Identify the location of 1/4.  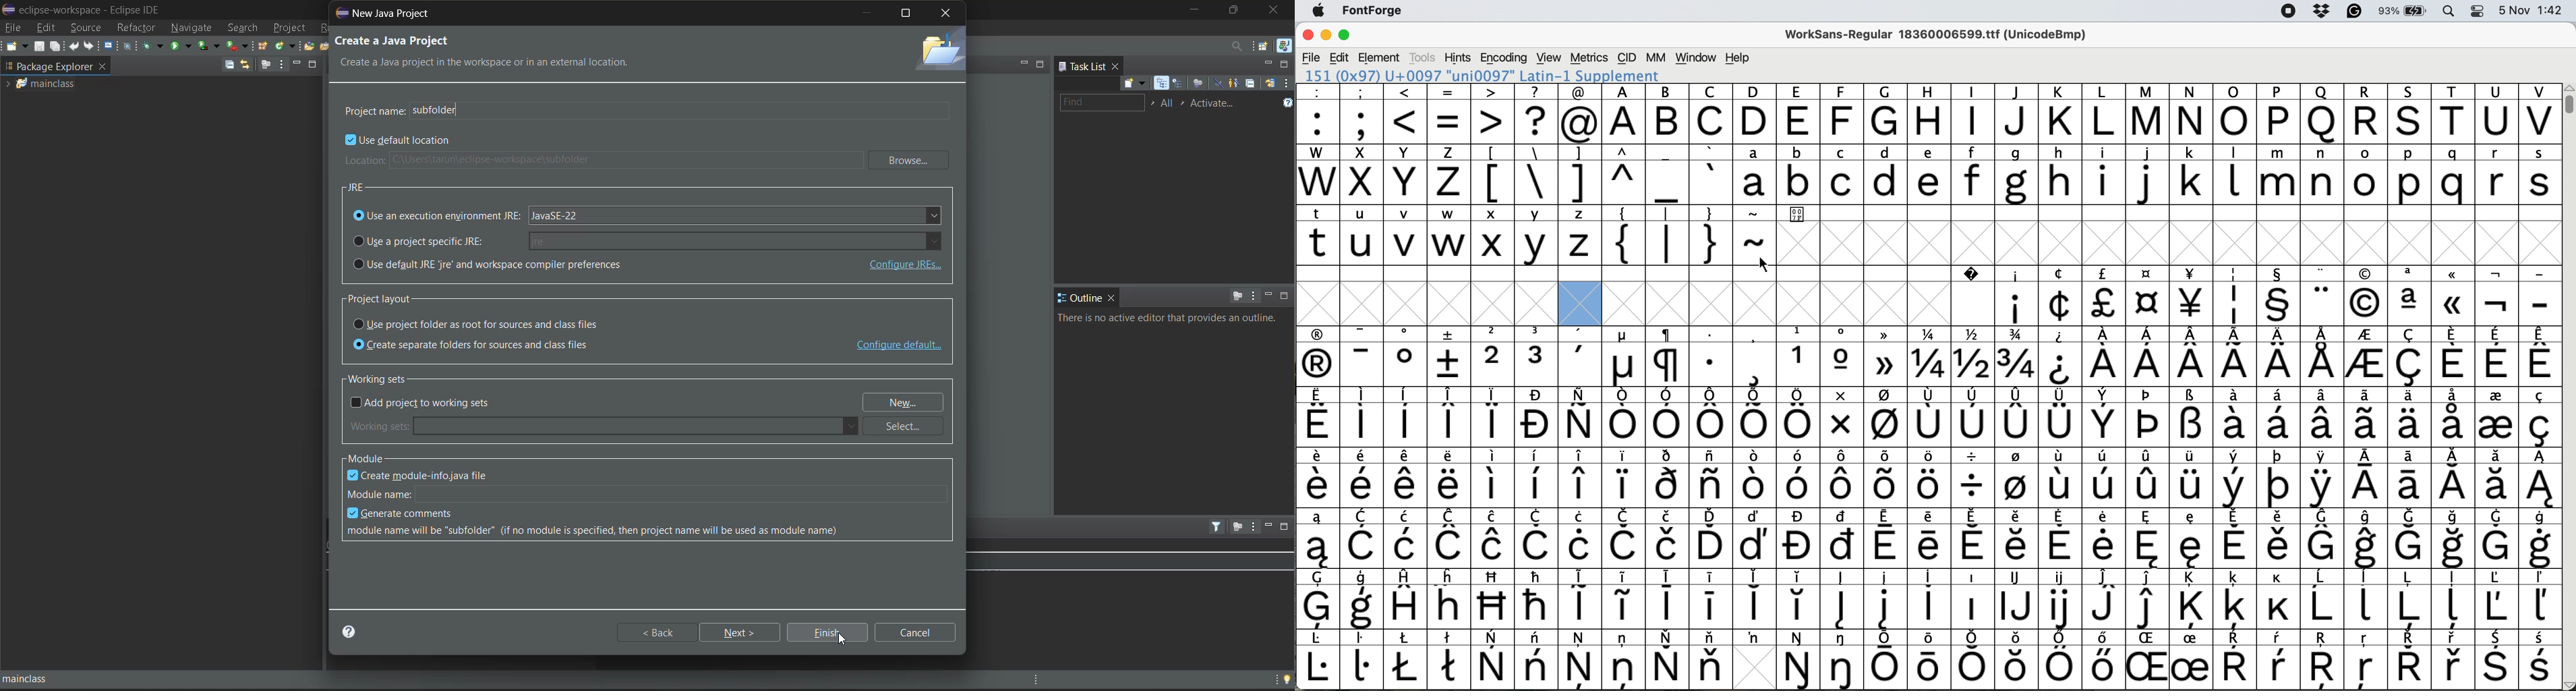
(1930, 356).